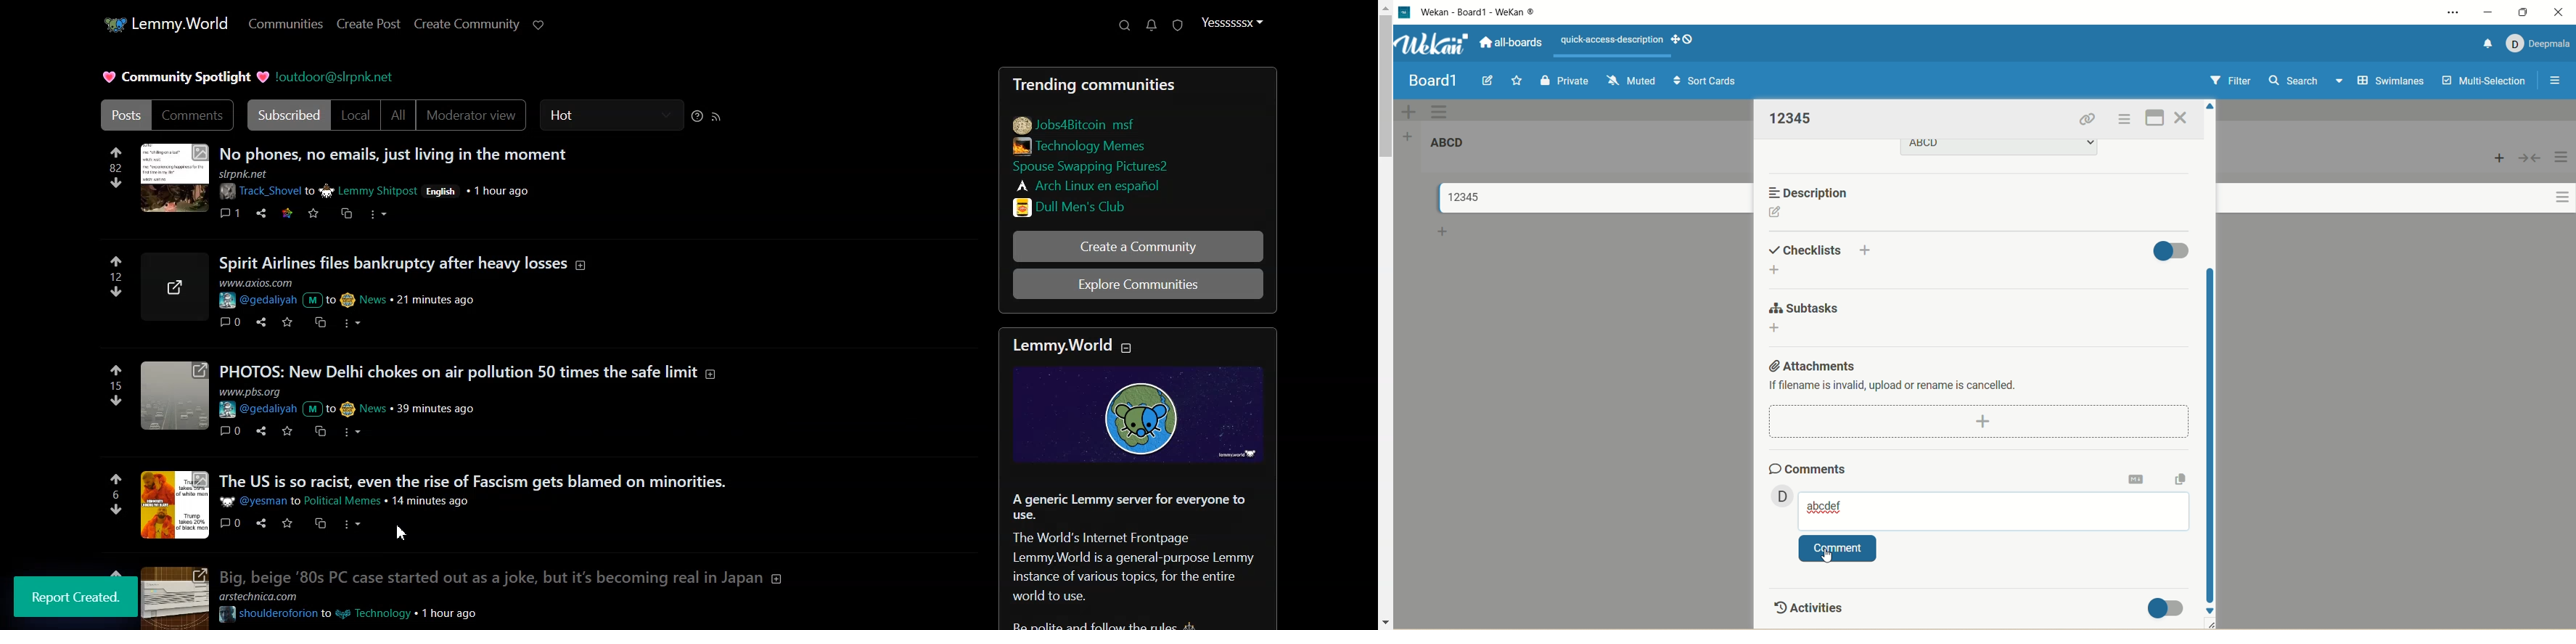  Describe the element at coordinates (1124, 25) in the screenshot. I see `Search` at that location.